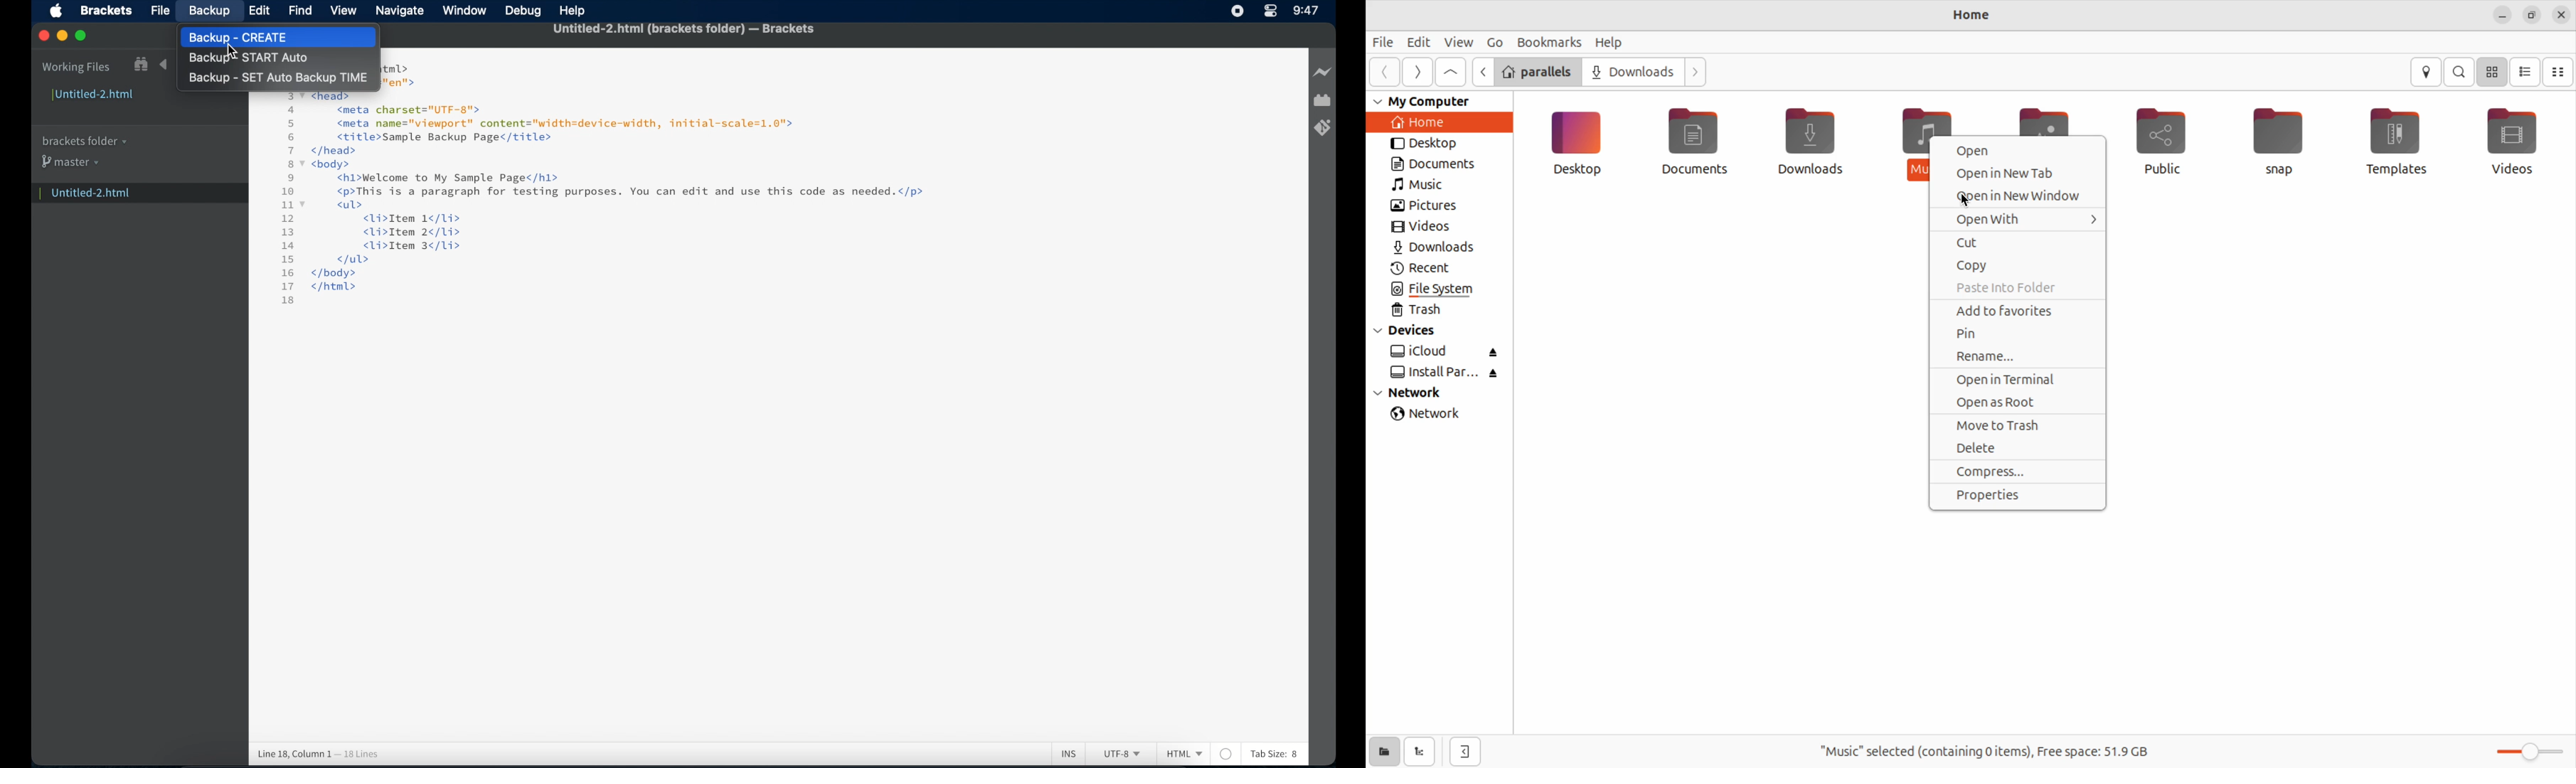  Describe the element at coordinates (1322, 128) in the screenshot. I see `brackets git` at that location.